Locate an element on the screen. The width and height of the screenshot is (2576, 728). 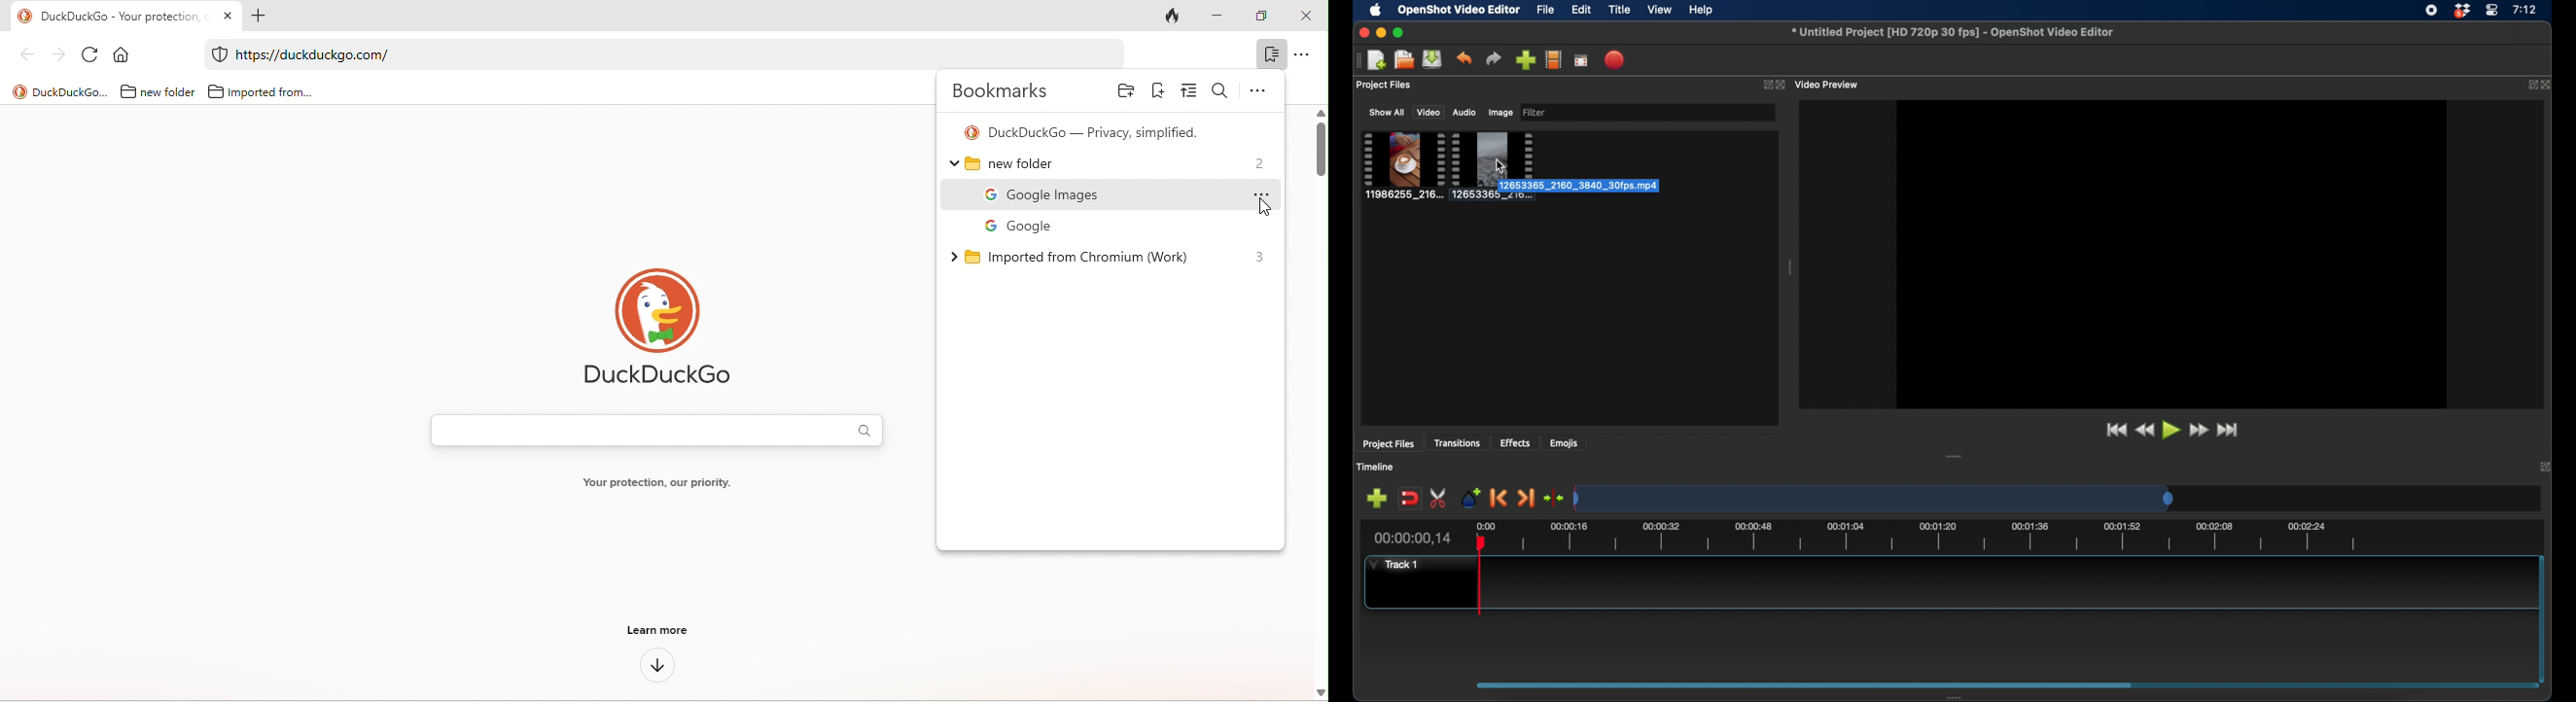
redo is located at coordinates (1493, 58).